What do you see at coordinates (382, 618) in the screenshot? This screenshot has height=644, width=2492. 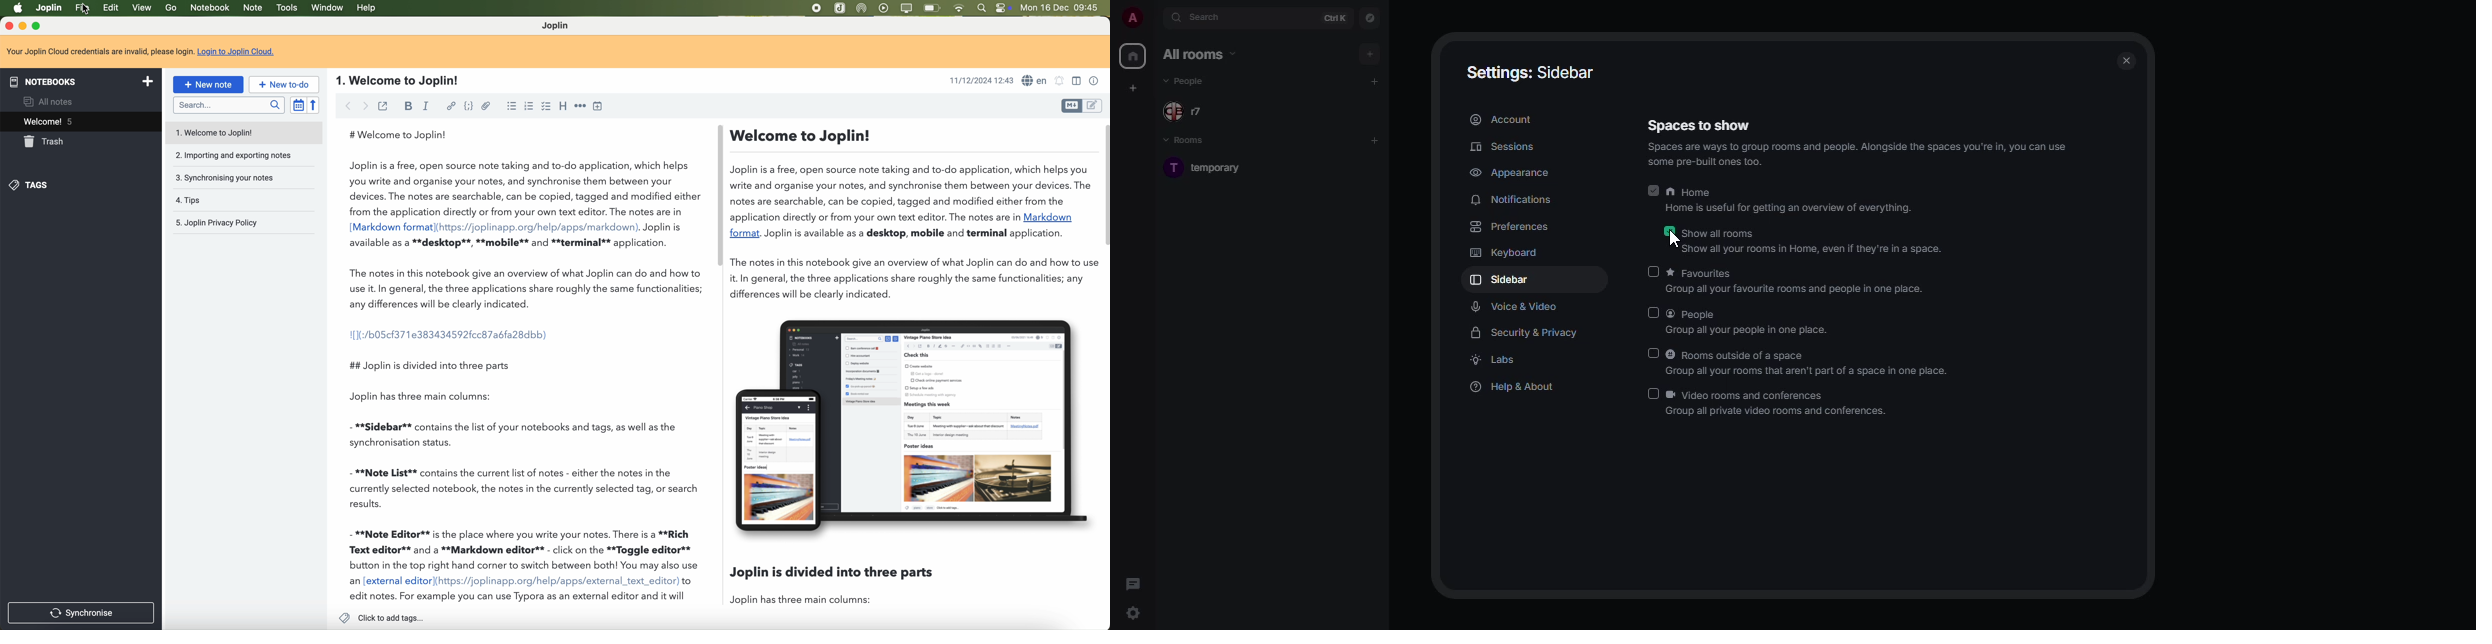 I see `click to add tags` at bounding box center [382, 618].